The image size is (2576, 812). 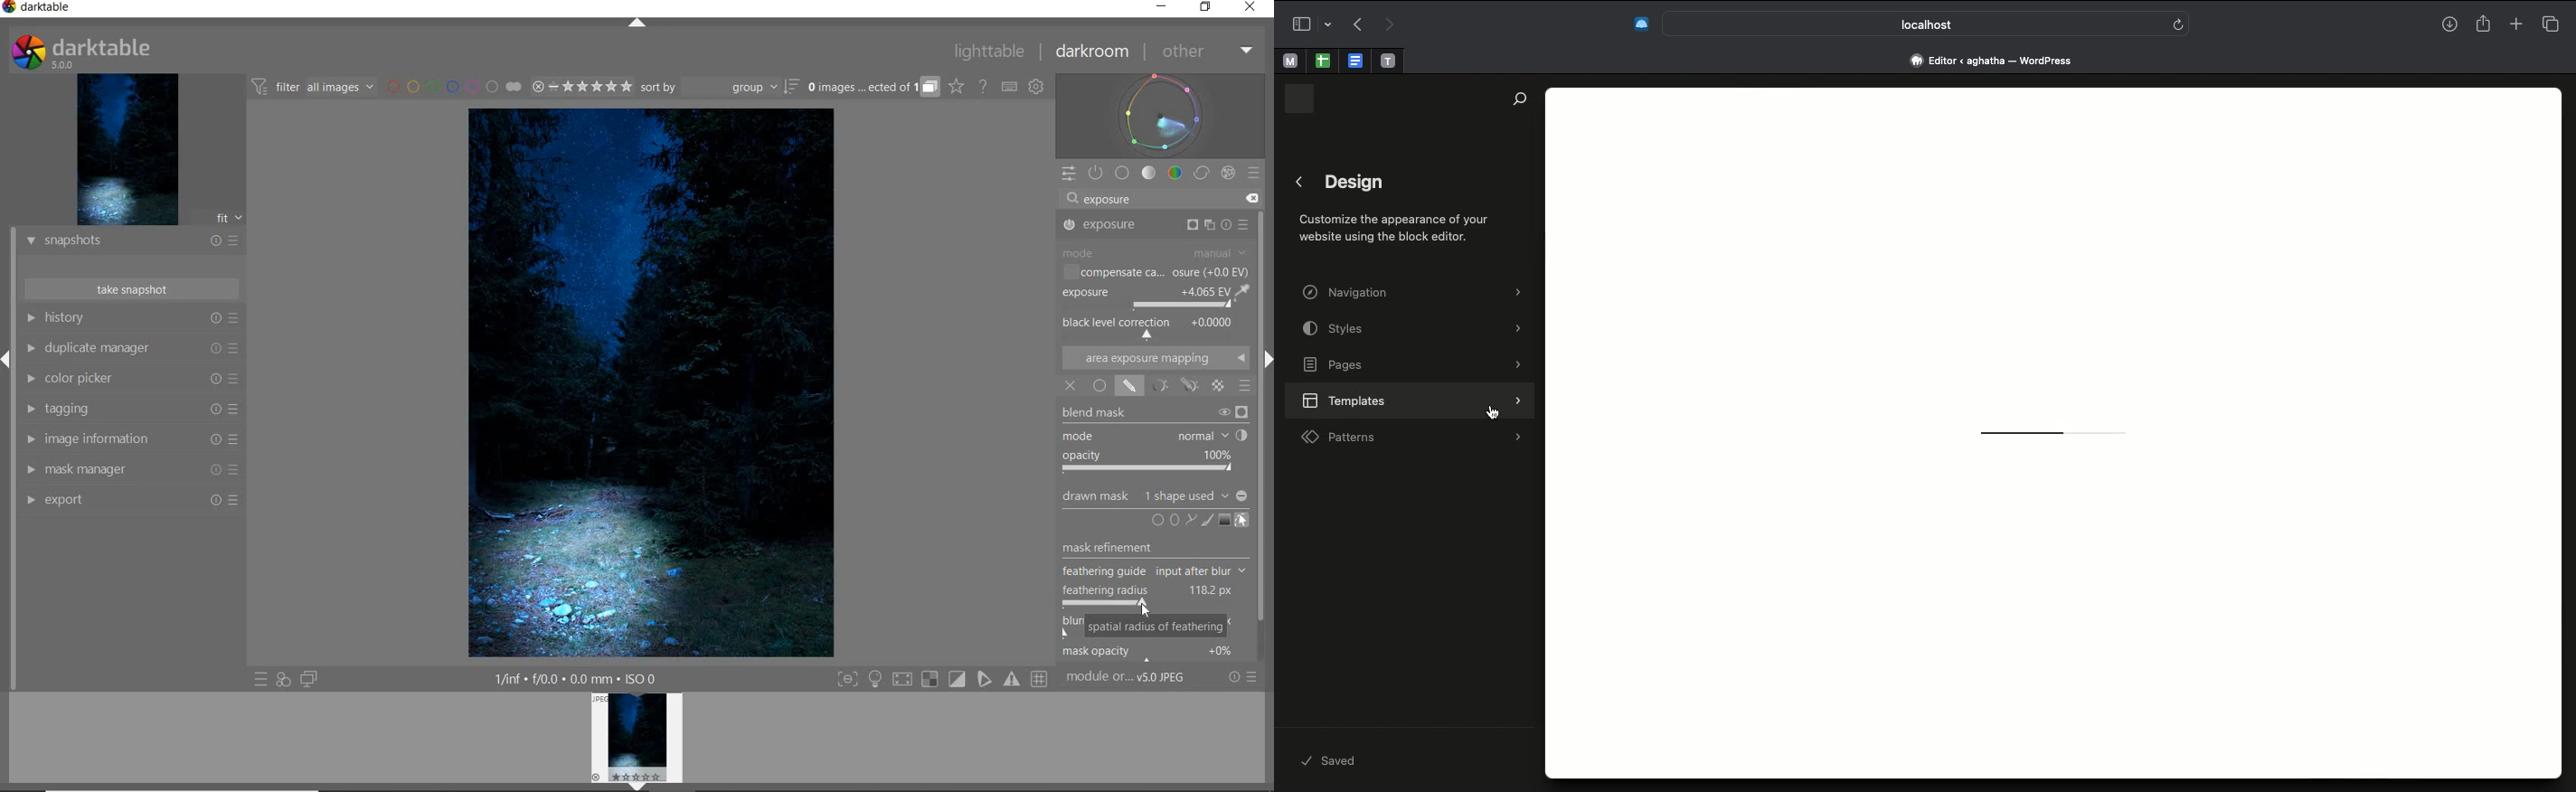 I want to click on mask opacity, so click(x=1143, y=649).